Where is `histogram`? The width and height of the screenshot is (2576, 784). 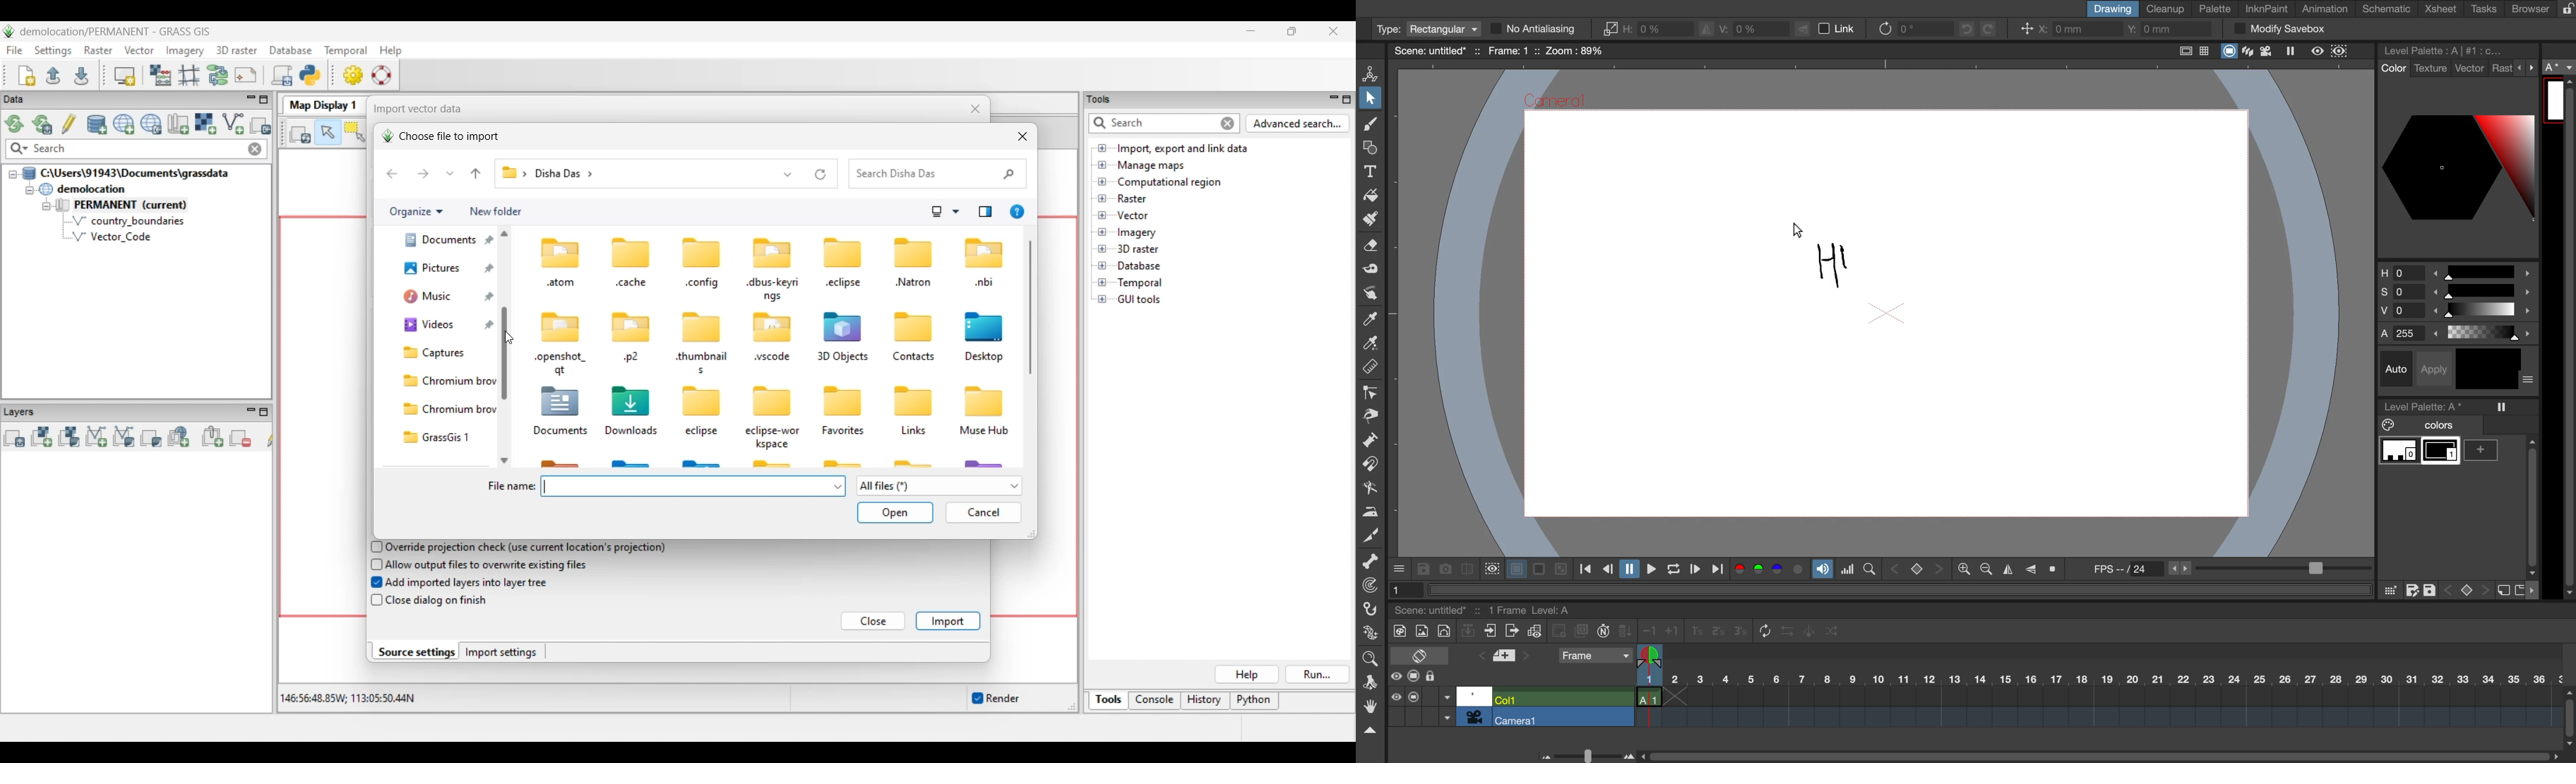 histogram is located at coordinates (1847, 569).